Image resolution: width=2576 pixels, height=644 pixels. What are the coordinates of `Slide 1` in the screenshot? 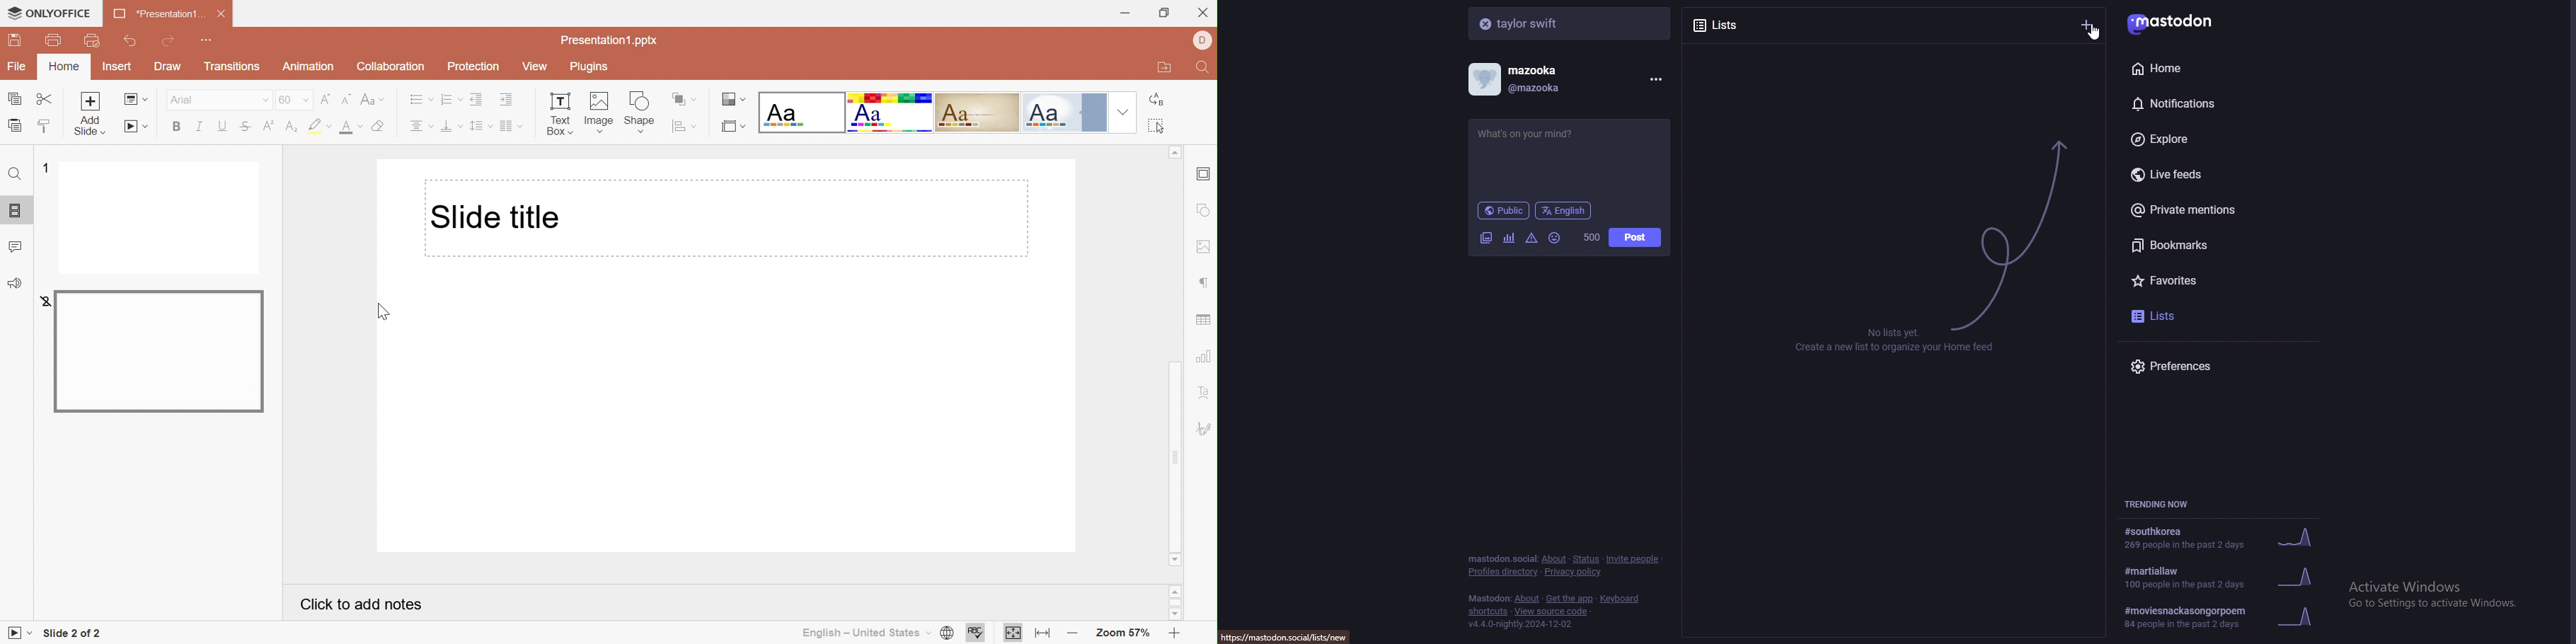 It's located at (160, 218).